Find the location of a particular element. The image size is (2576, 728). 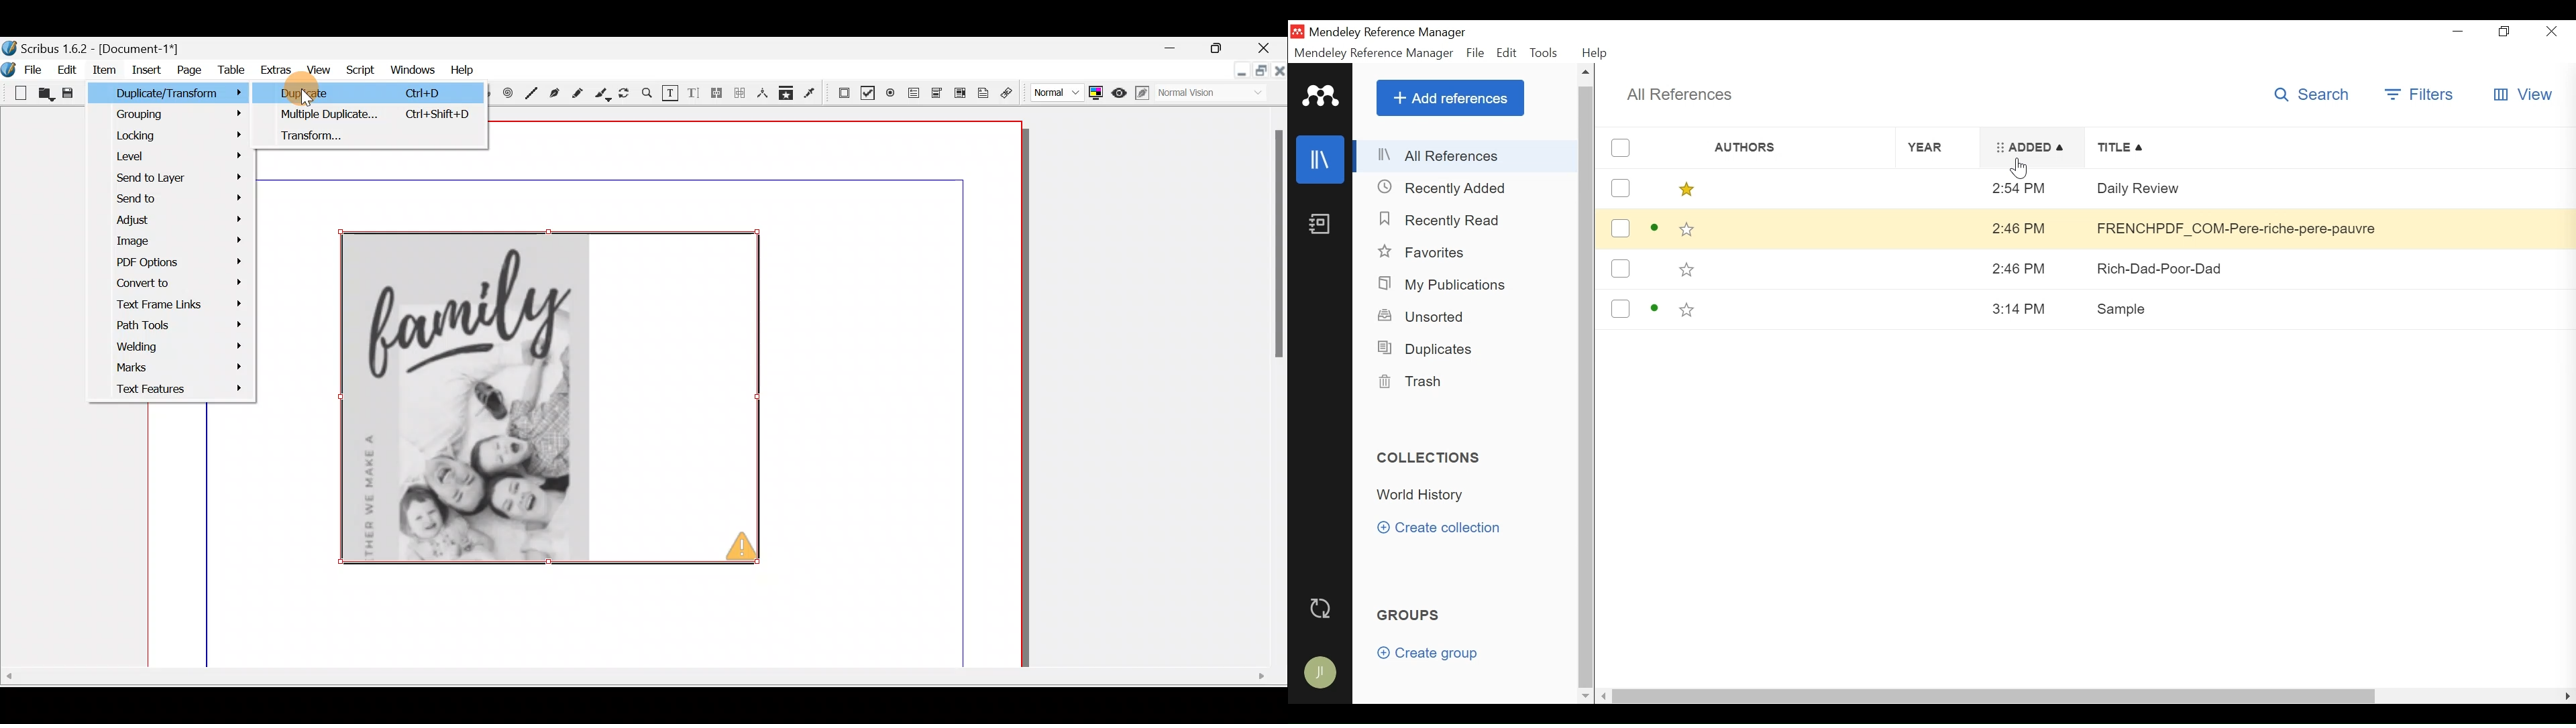

Freehand line is located at coordinates (580, 93).